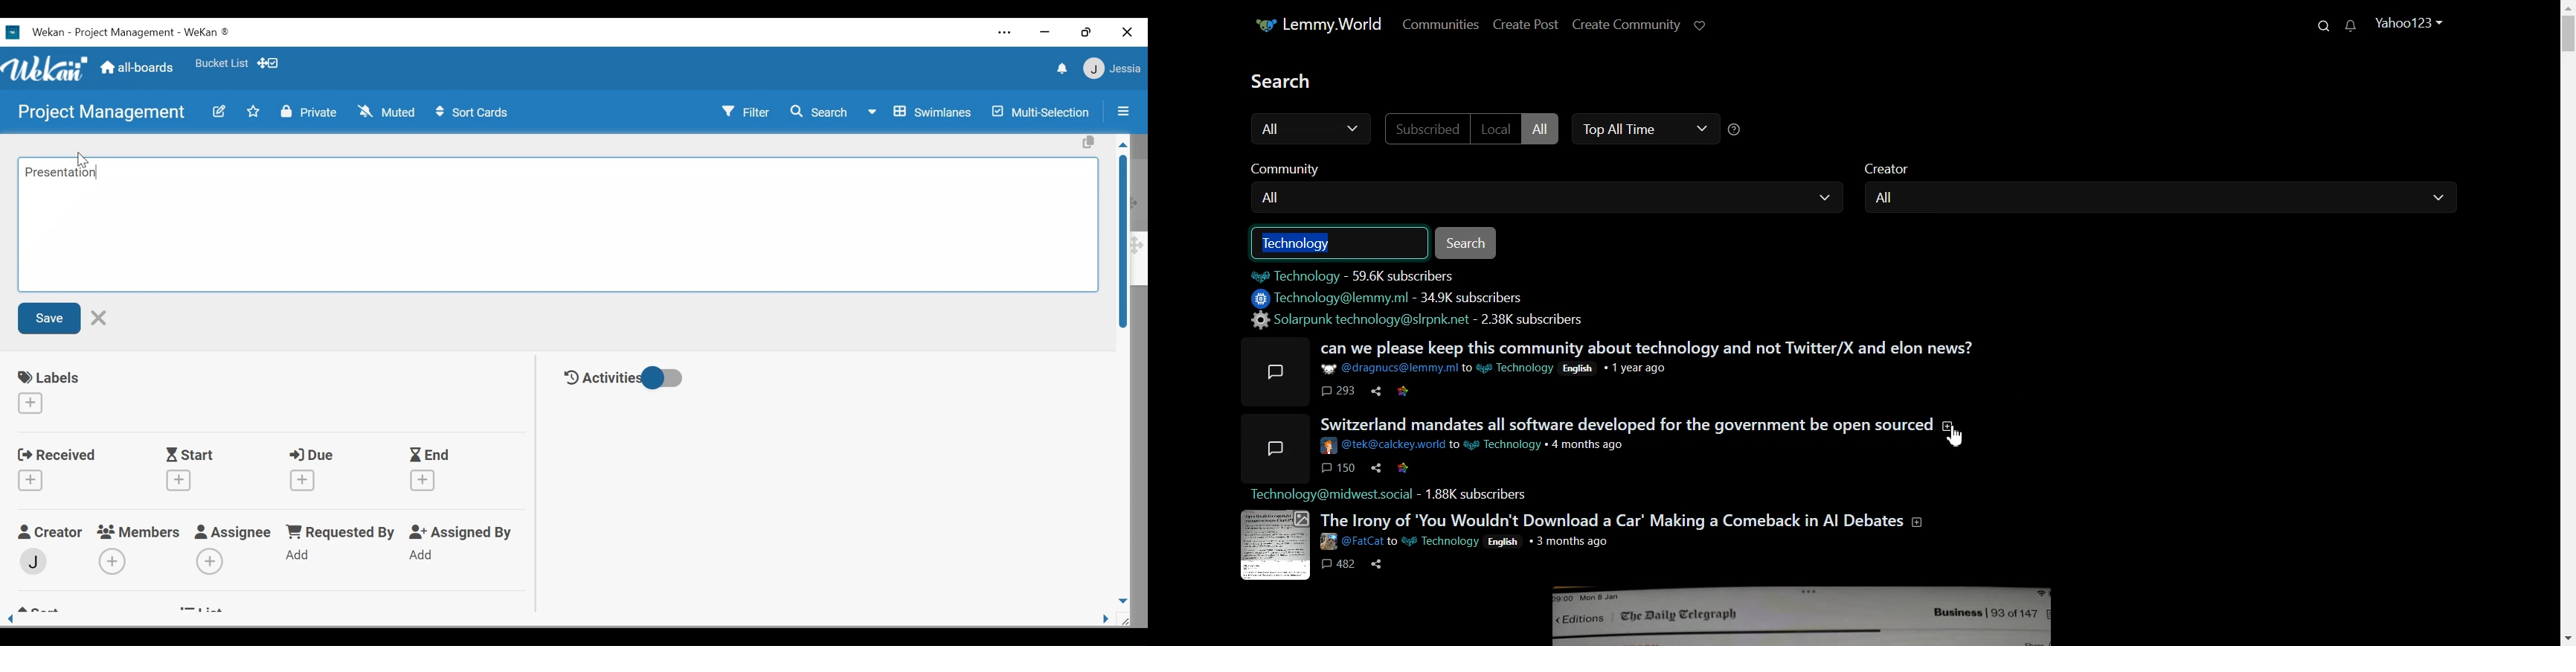 The height and width of the screenshot is (672, 2576). Describe the element at coordinates (1429, 129) in the screenshot. I see `Subscribed` at that location.